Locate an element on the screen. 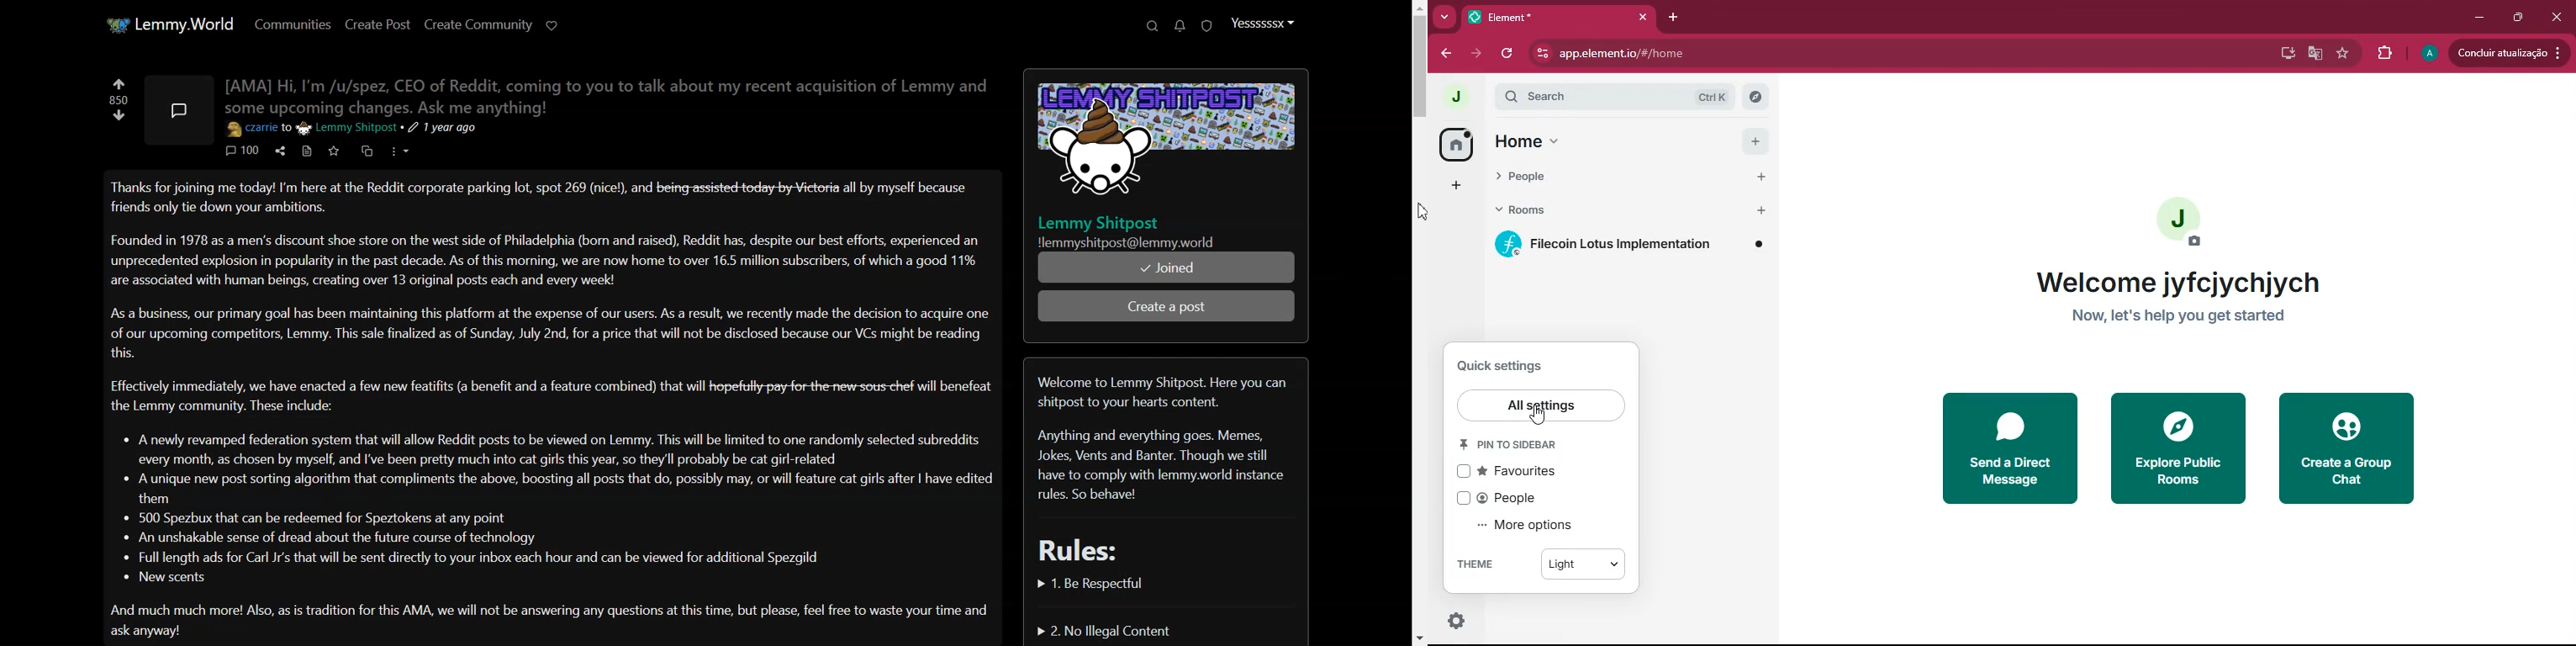 The width and height of the screenshot is (2576, 672). Text is located at coordinates (1165, 464).